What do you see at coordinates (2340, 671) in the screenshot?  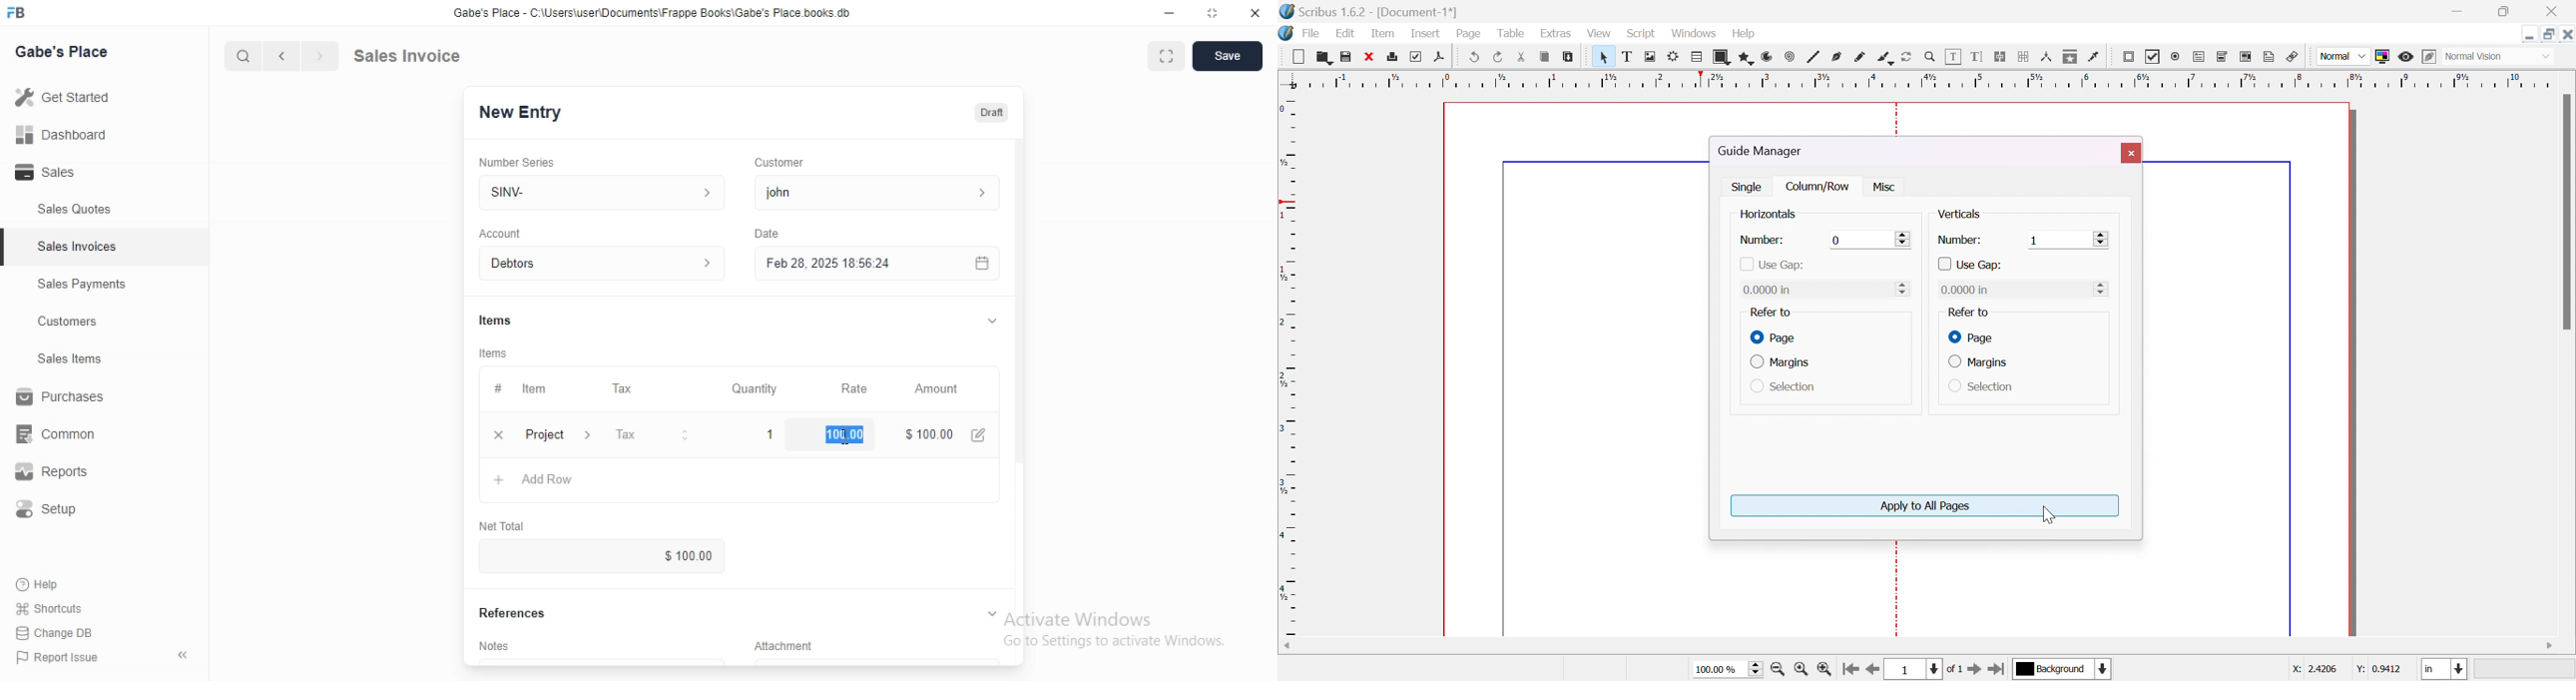 I see `coordinates` at bounding box center [2340, 671].